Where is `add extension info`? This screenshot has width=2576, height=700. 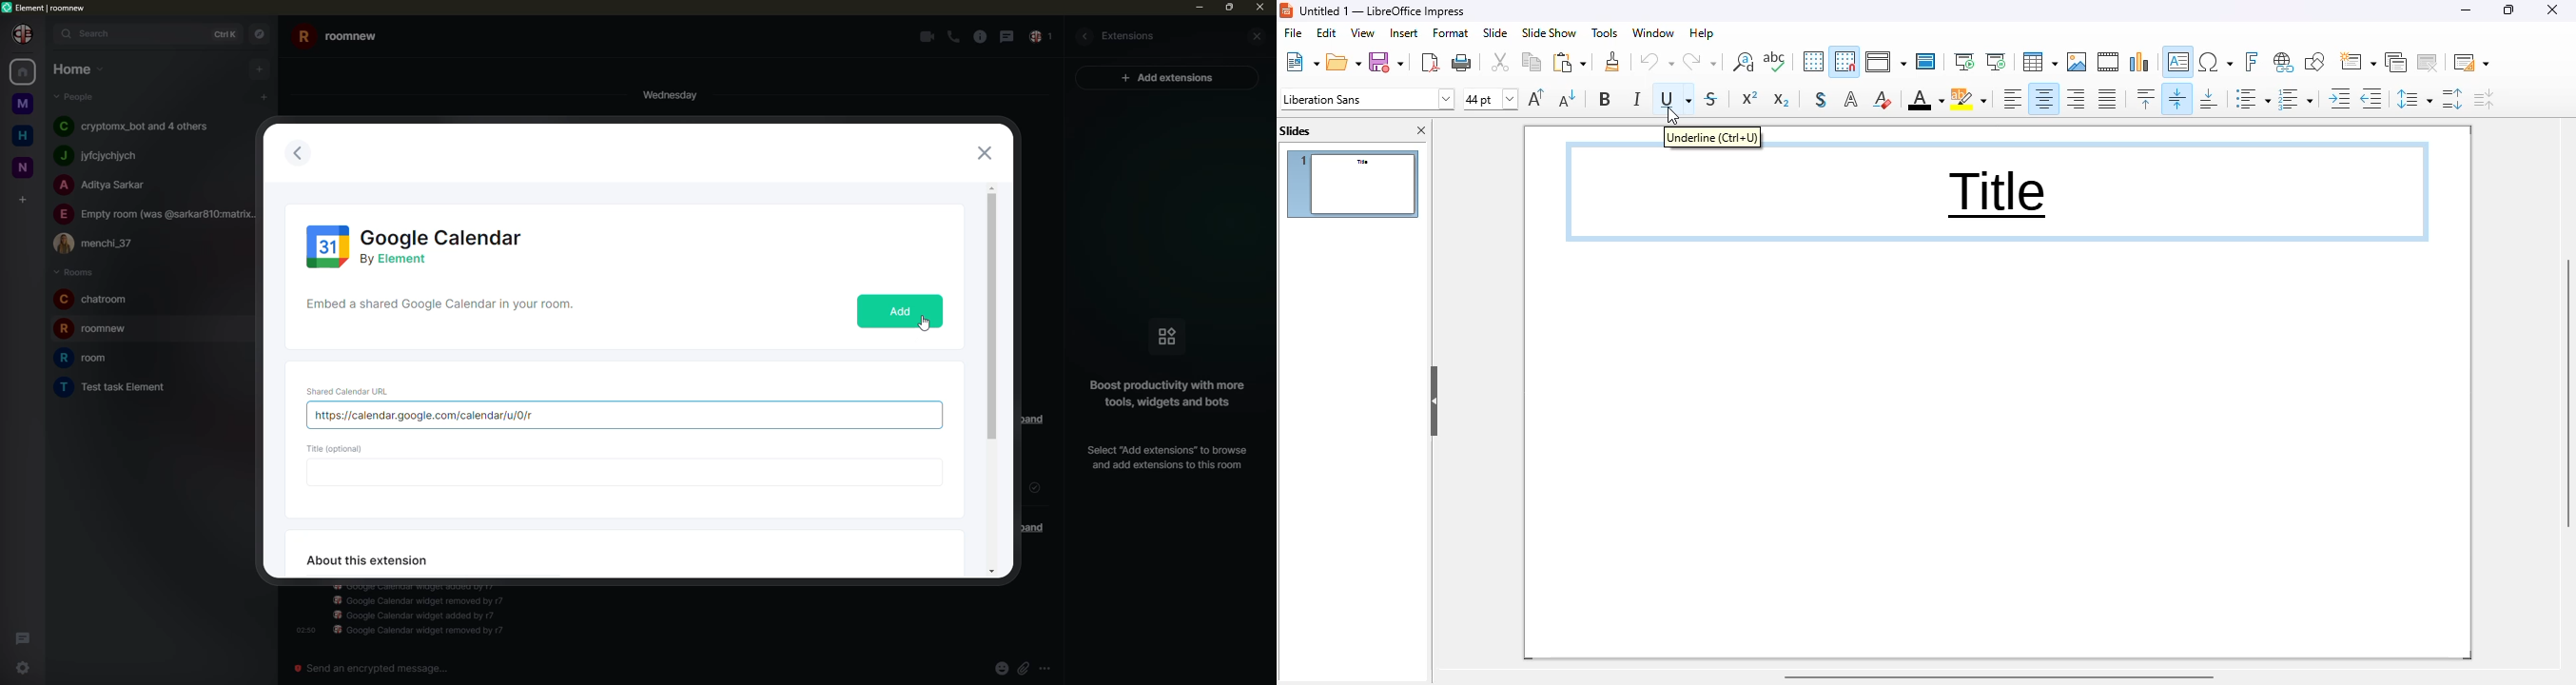
add extension info is located at coordinates (1164, 458).